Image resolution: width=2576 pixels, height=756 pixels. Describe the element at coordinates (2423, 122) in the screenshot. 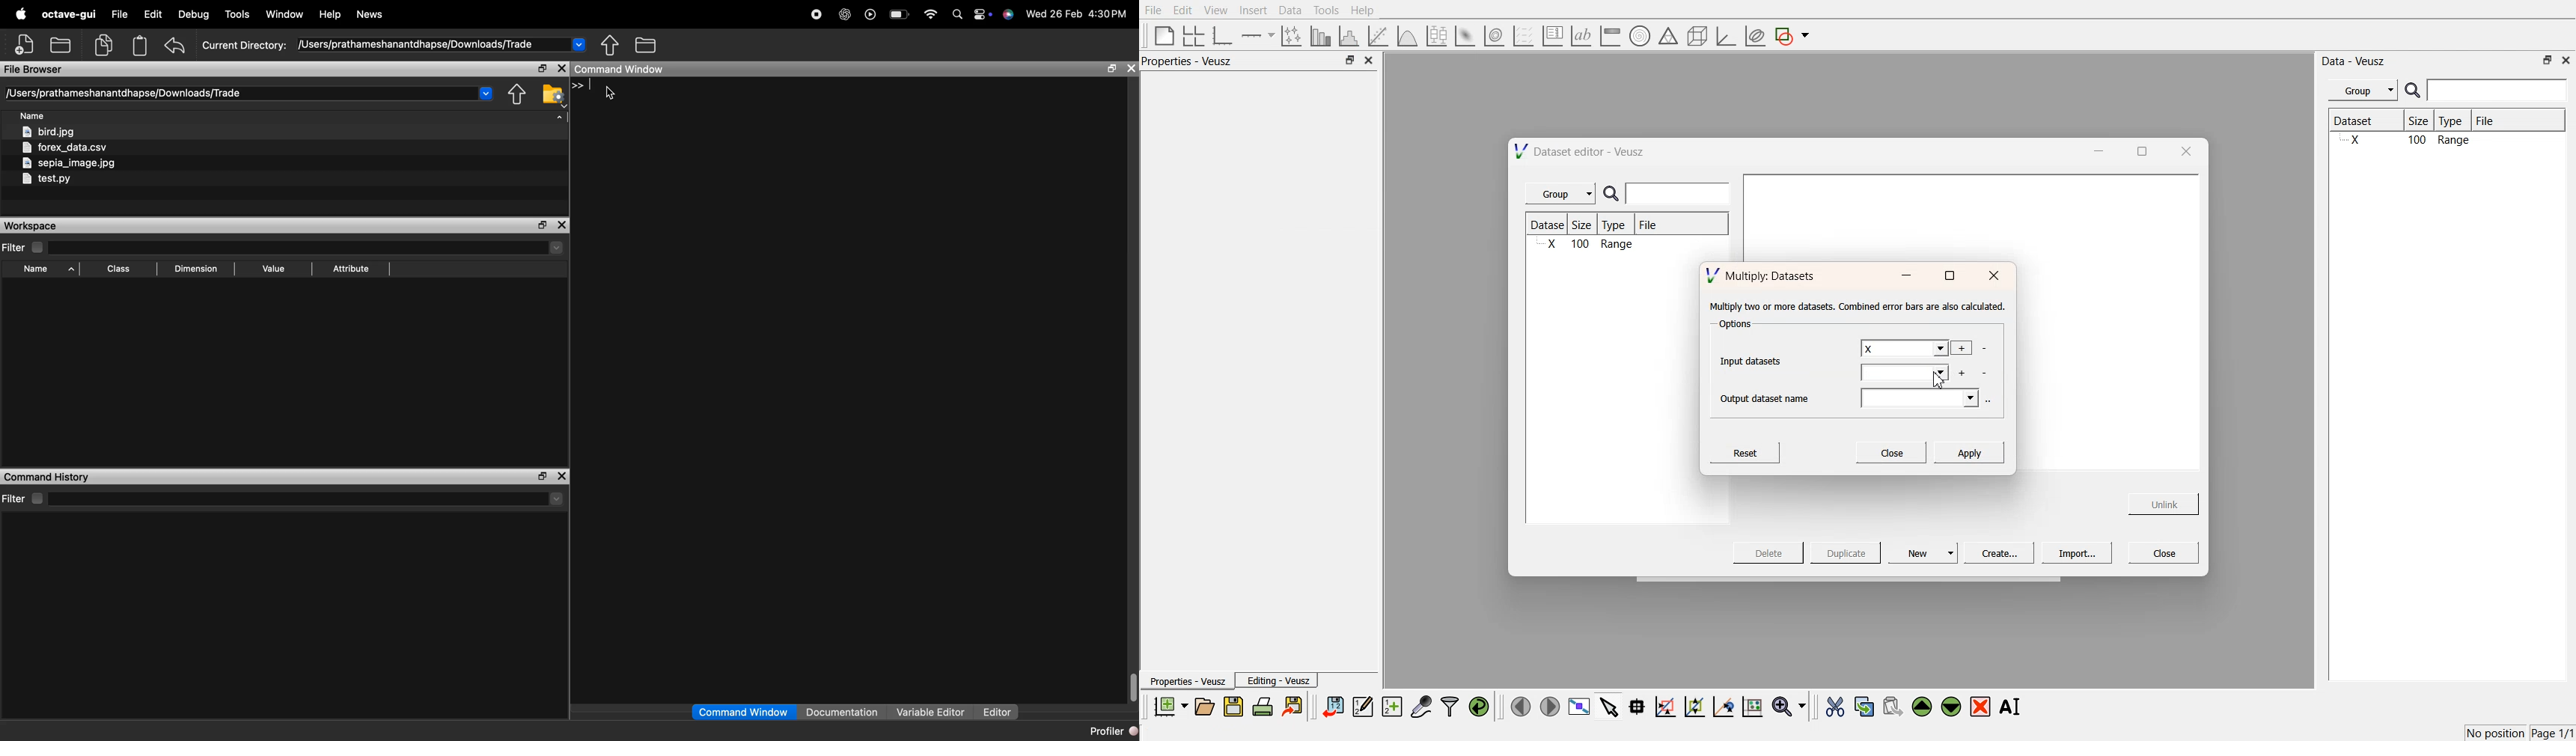

I see `Size` at that location.